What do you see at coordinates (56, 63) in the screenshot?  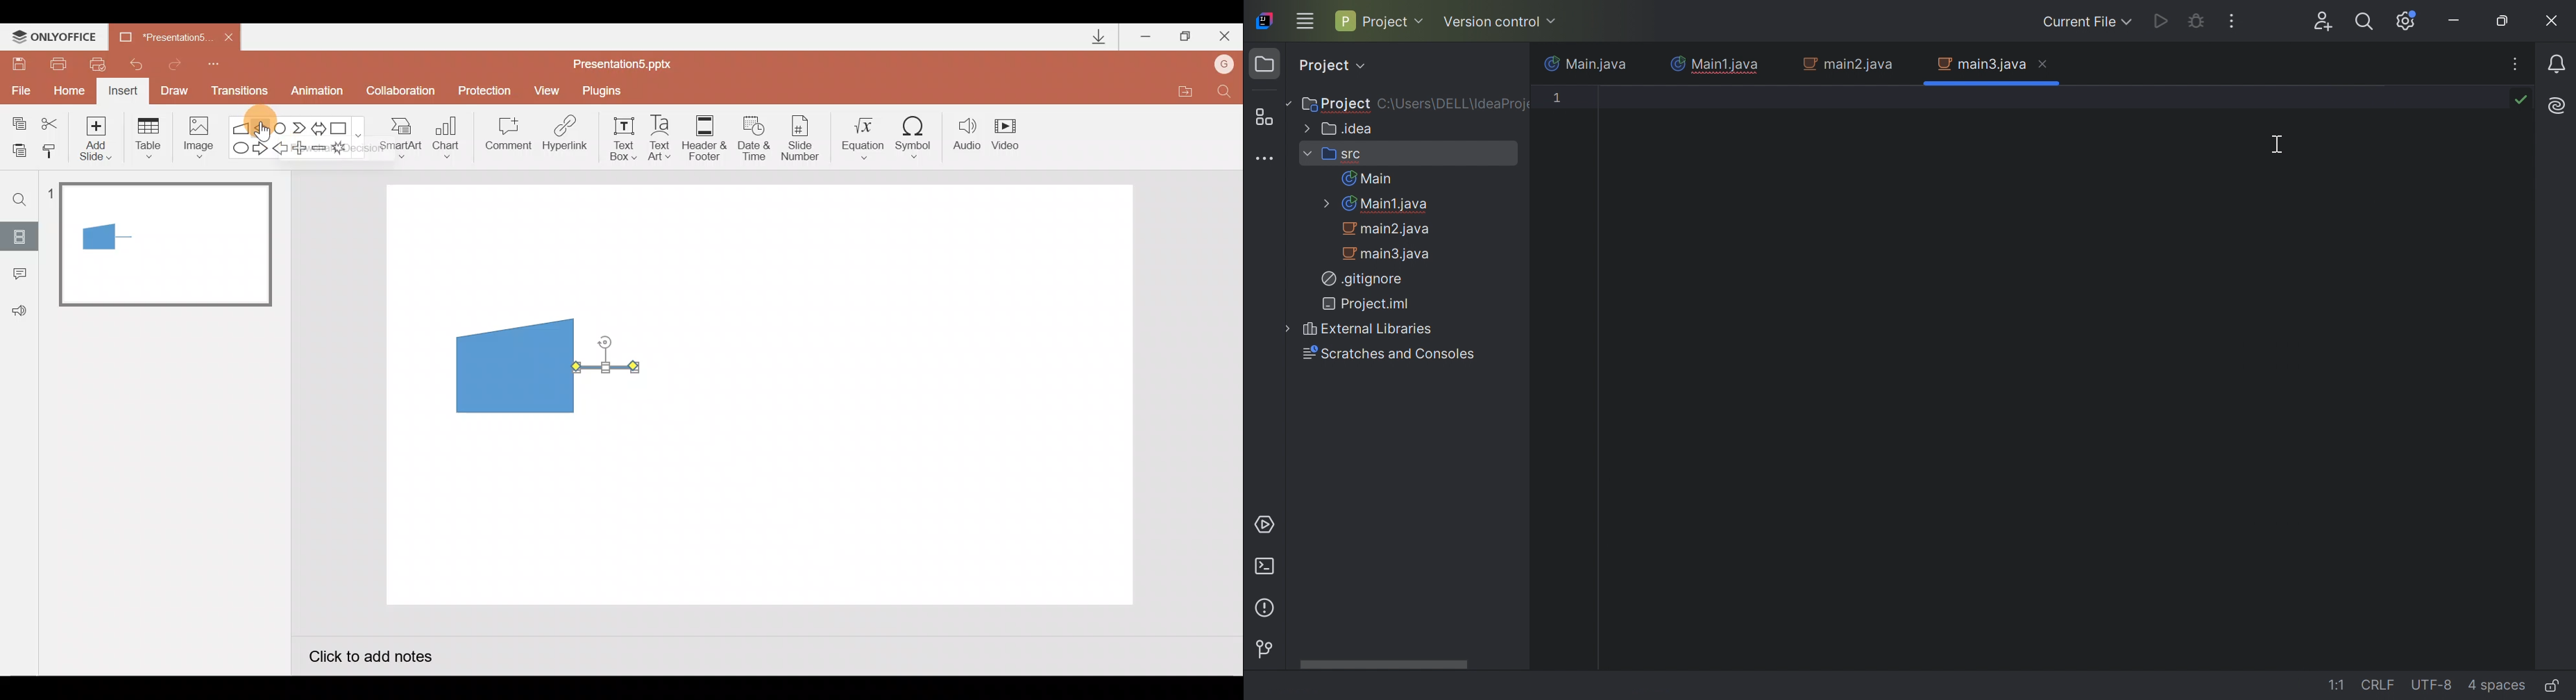 I see `Print file` at bounding box center [56, 63].